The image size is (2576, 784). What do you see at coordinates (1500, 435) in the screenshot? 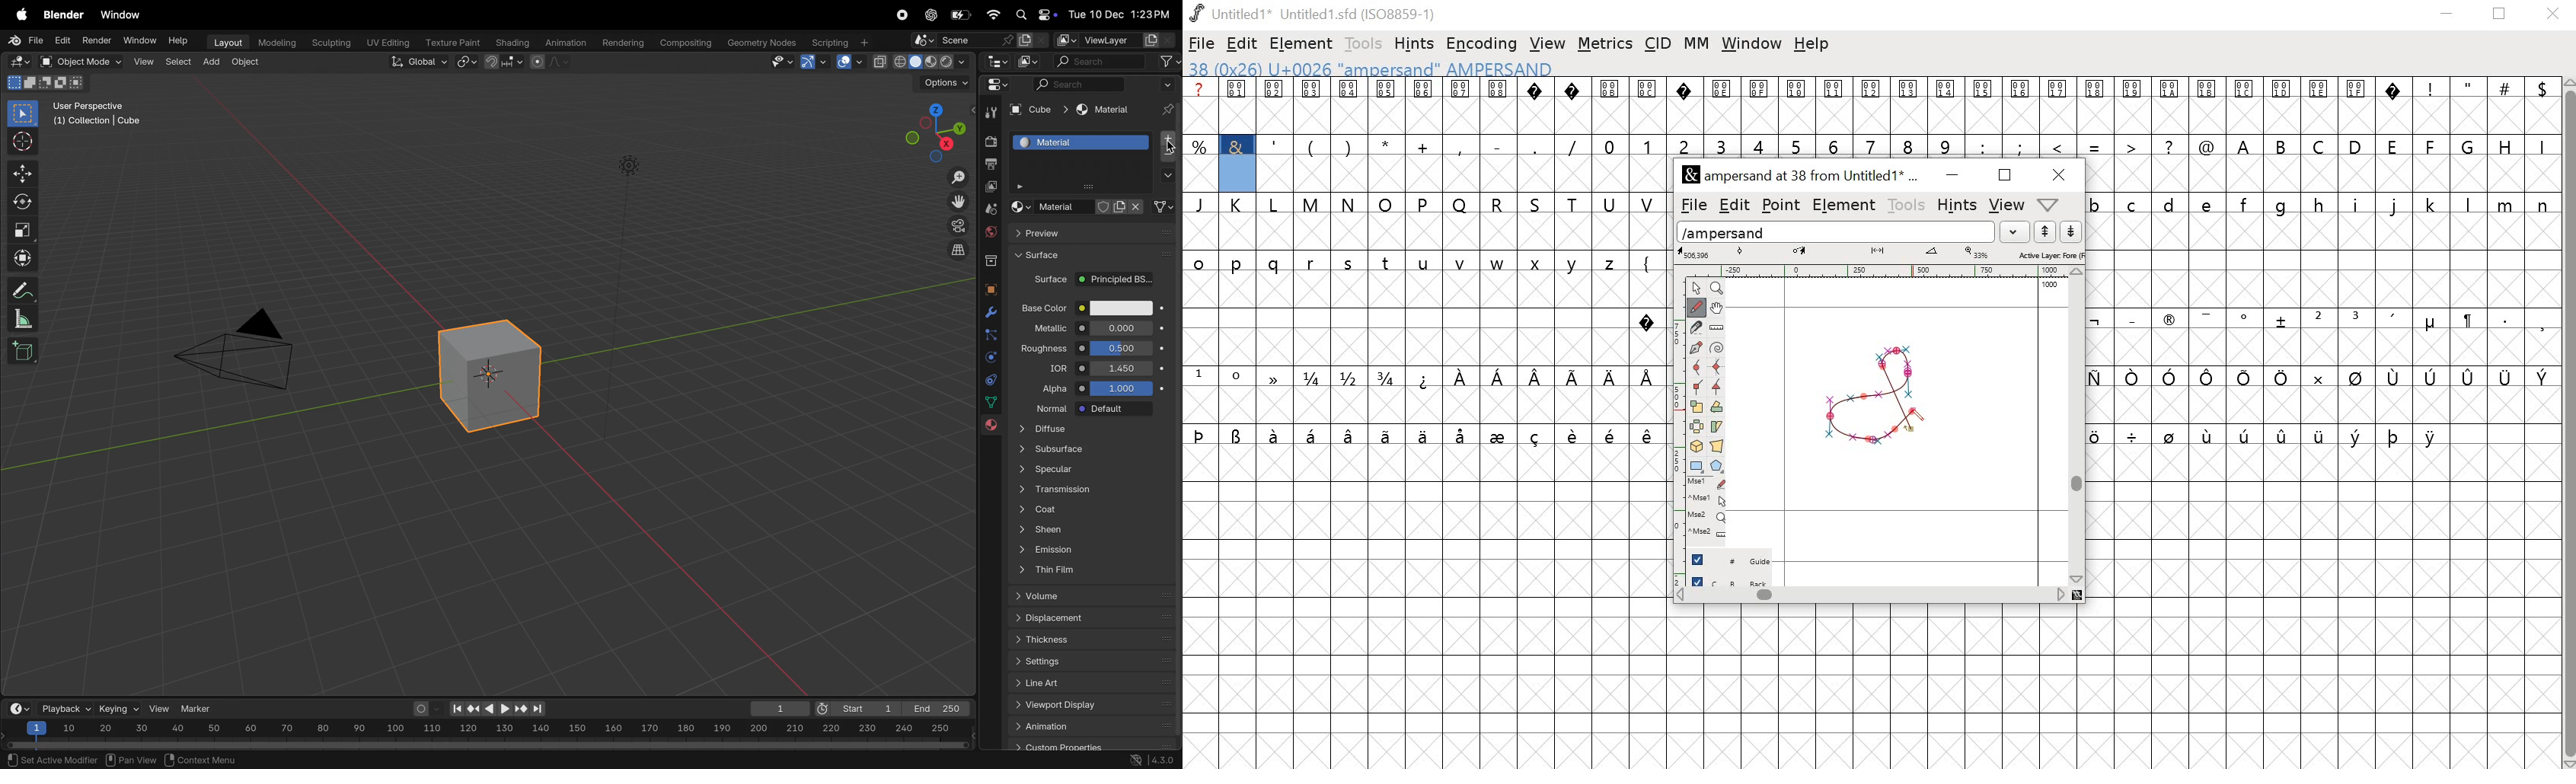
I see `symbol` at bounding box center [1500, 435].